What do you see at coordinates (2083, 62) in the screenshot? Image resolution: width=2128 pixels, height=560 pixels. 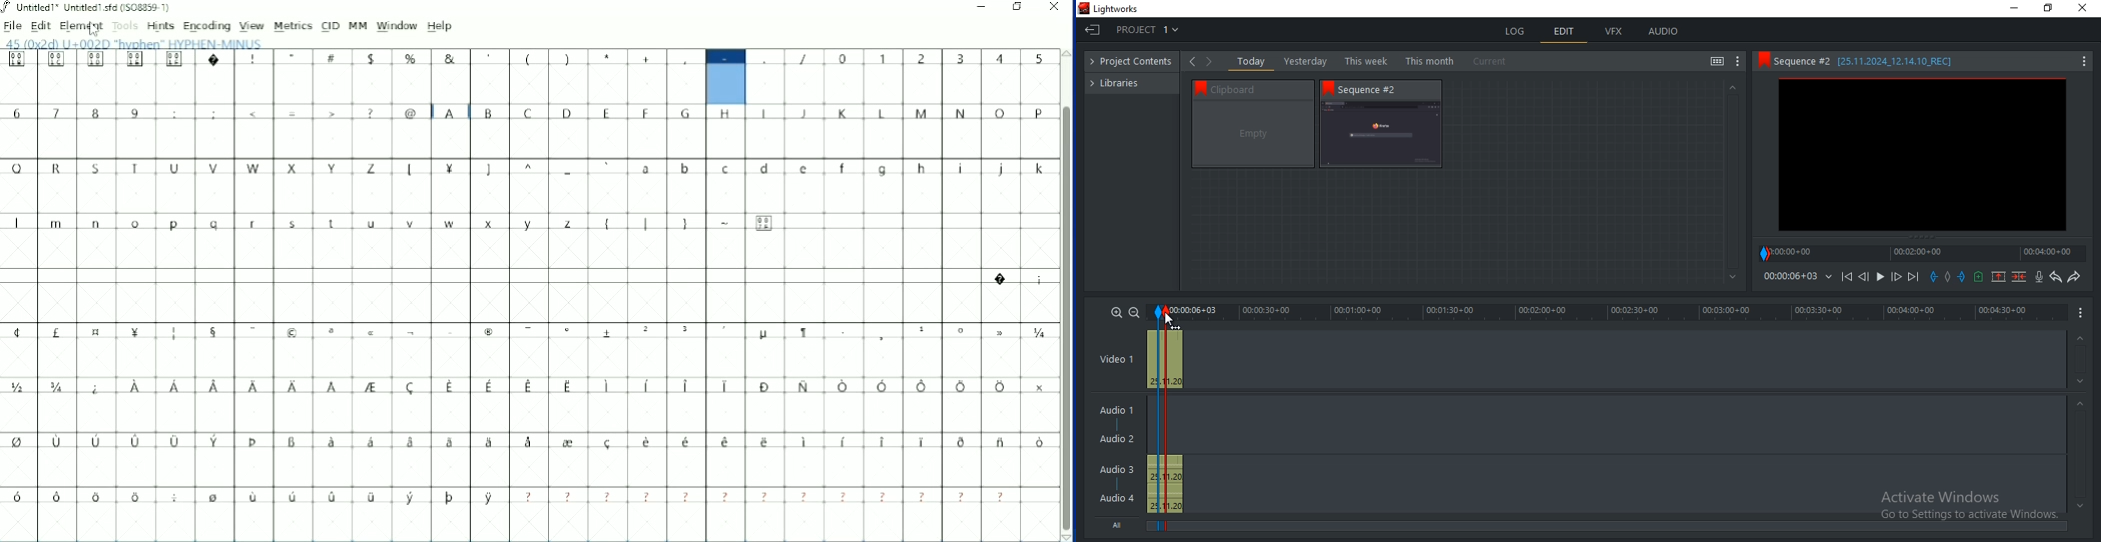 I see `Show settings menu` at bounding box center [2083, 62].